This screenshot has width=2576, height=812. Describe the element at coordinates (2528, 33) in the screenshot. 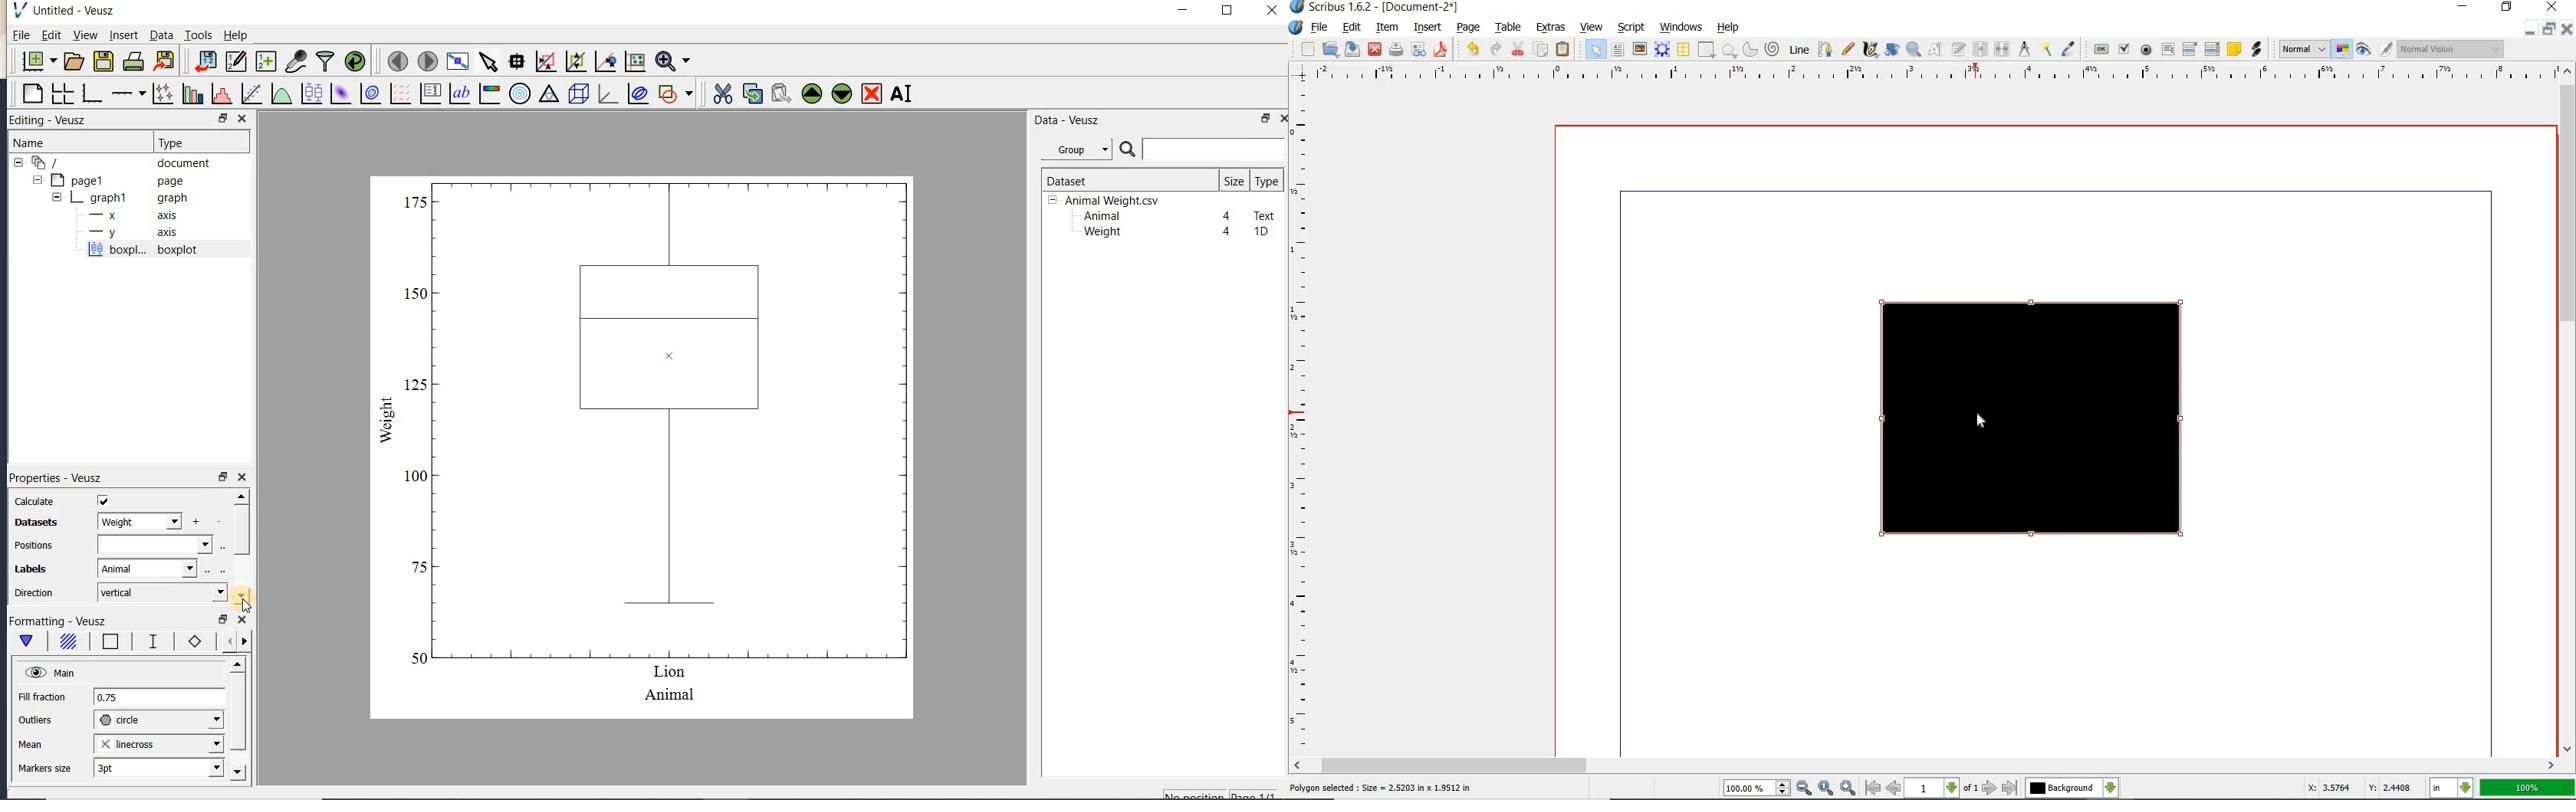

I see `MINIMIZE` at that location.